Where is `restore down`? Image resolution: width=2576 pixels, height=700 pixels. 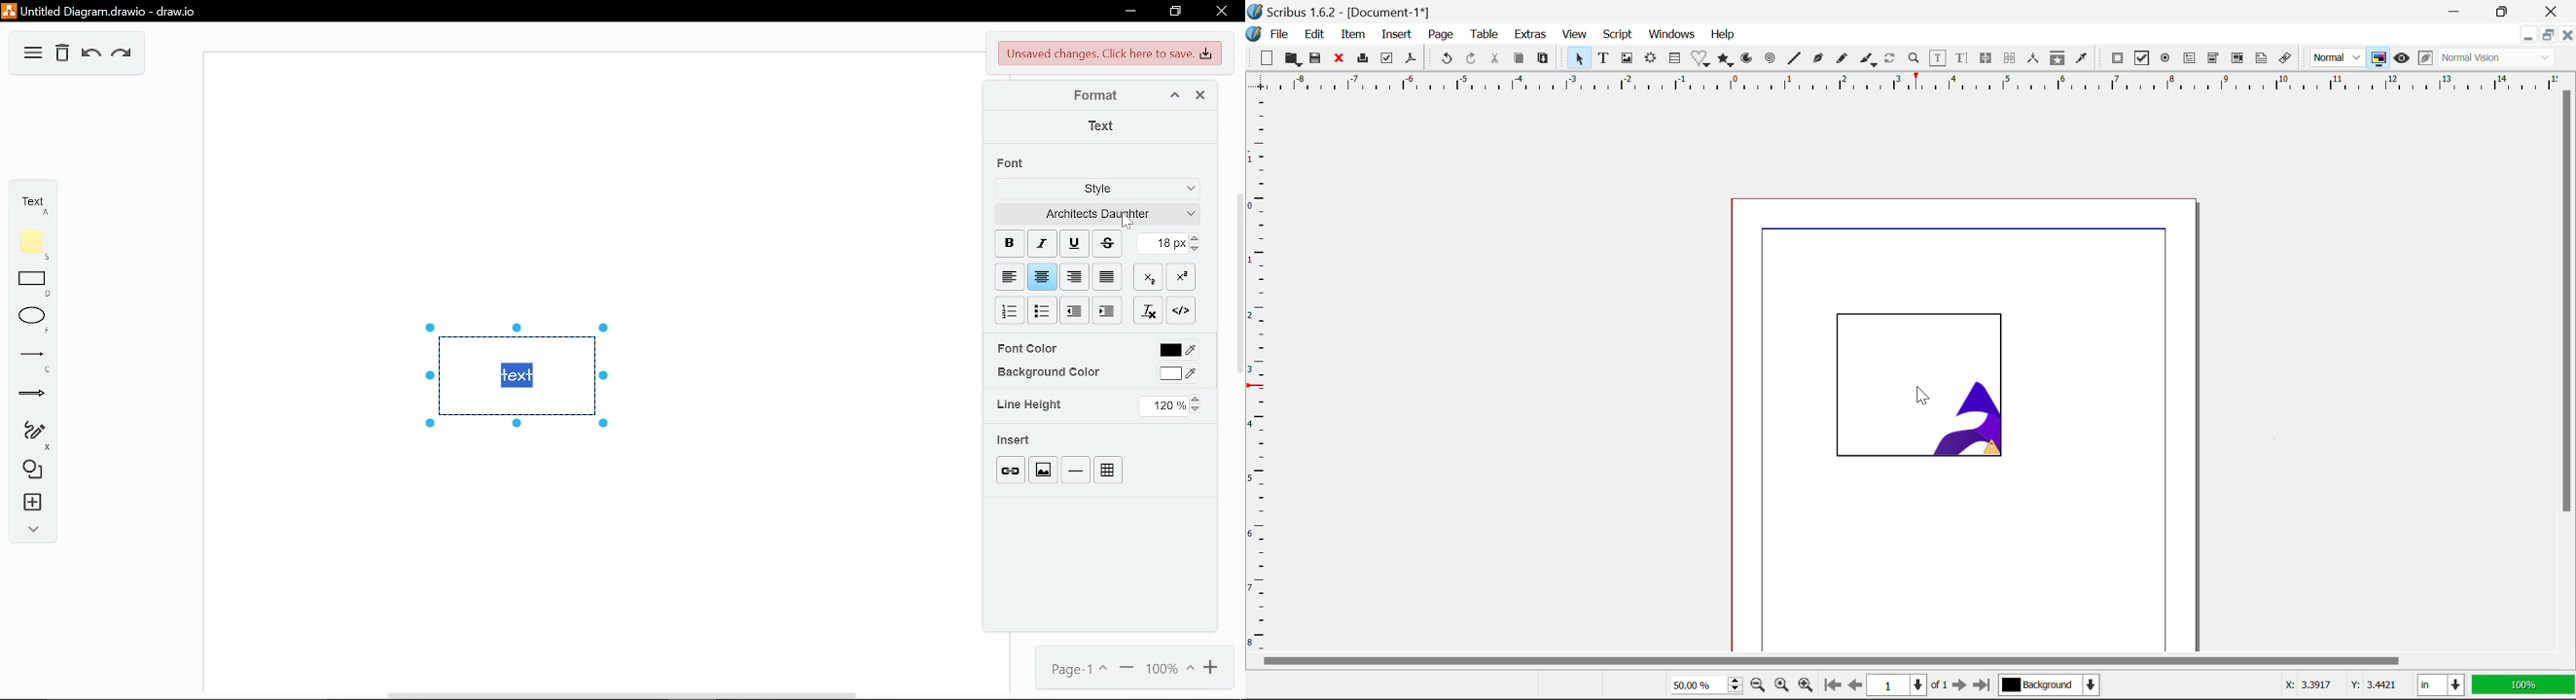
restore down is located at coordinates (1177, 12).